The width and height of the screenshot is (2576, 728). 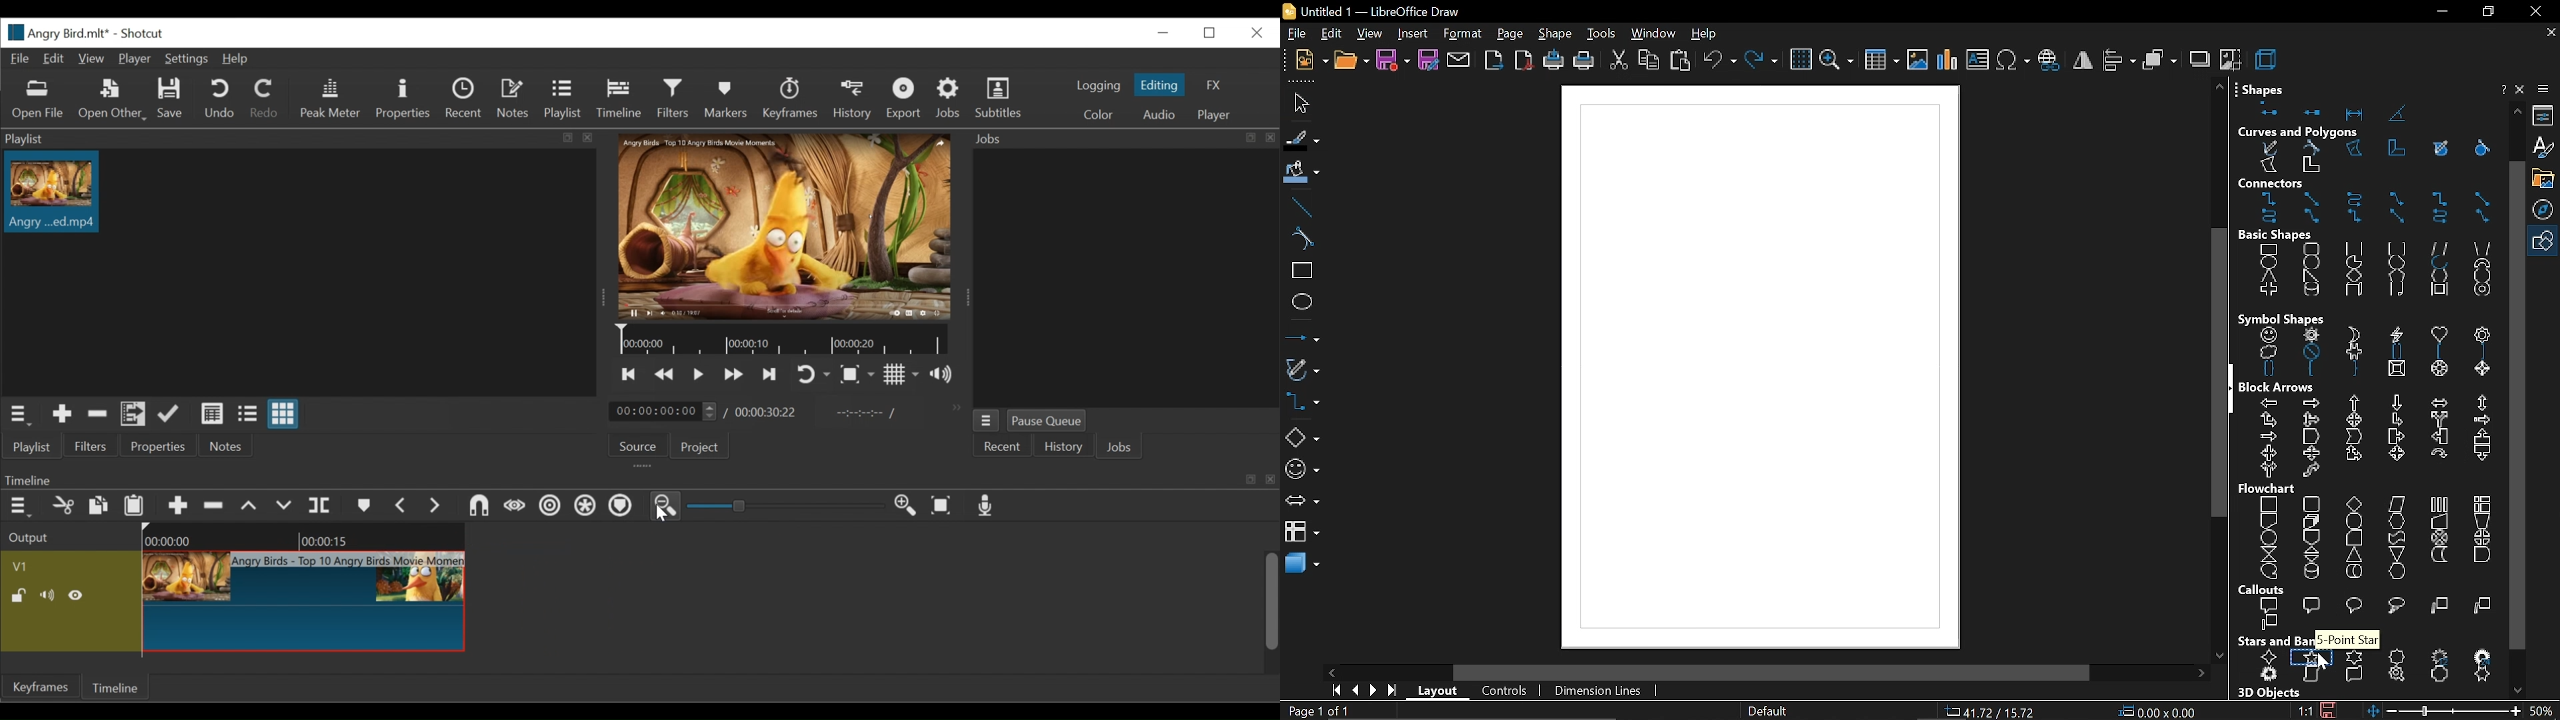 What do you see at coordinates (1767, 712) in the screenshot?
I see `page style` at bounding box center [1767, 712].